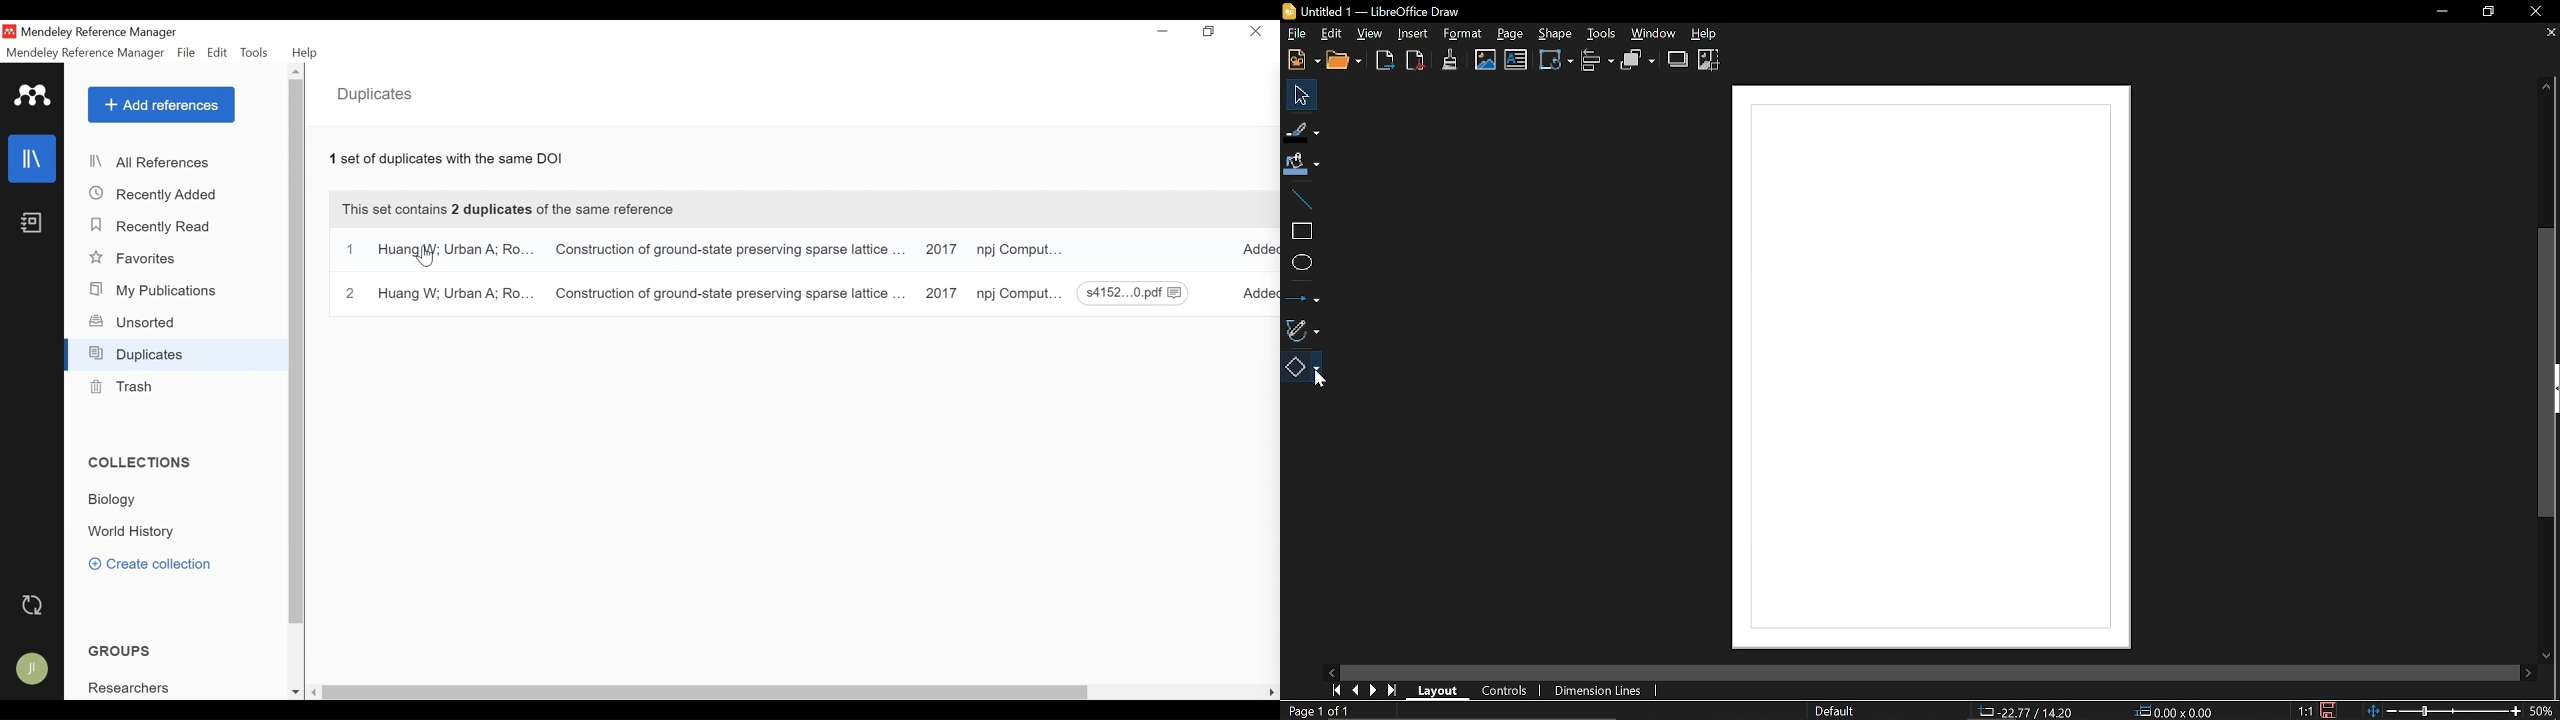 The width and height of the screenshot is (2576, 728). I want to click on Groups, so click(122, 651).